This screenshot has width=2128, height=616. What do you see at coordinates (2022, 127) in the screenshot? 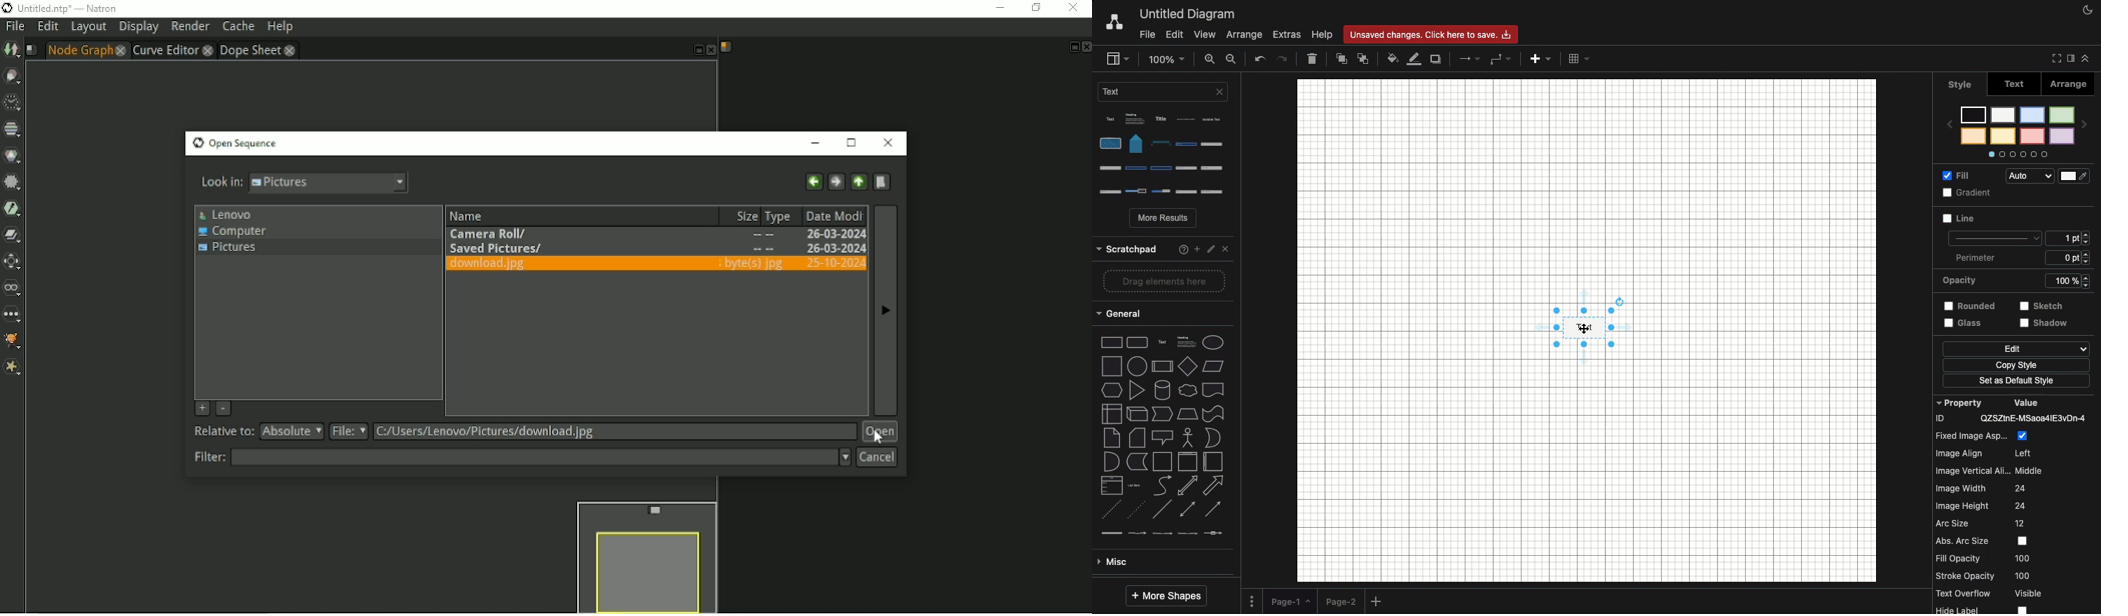
I see `Styles` at bounding box center [2022, 127].